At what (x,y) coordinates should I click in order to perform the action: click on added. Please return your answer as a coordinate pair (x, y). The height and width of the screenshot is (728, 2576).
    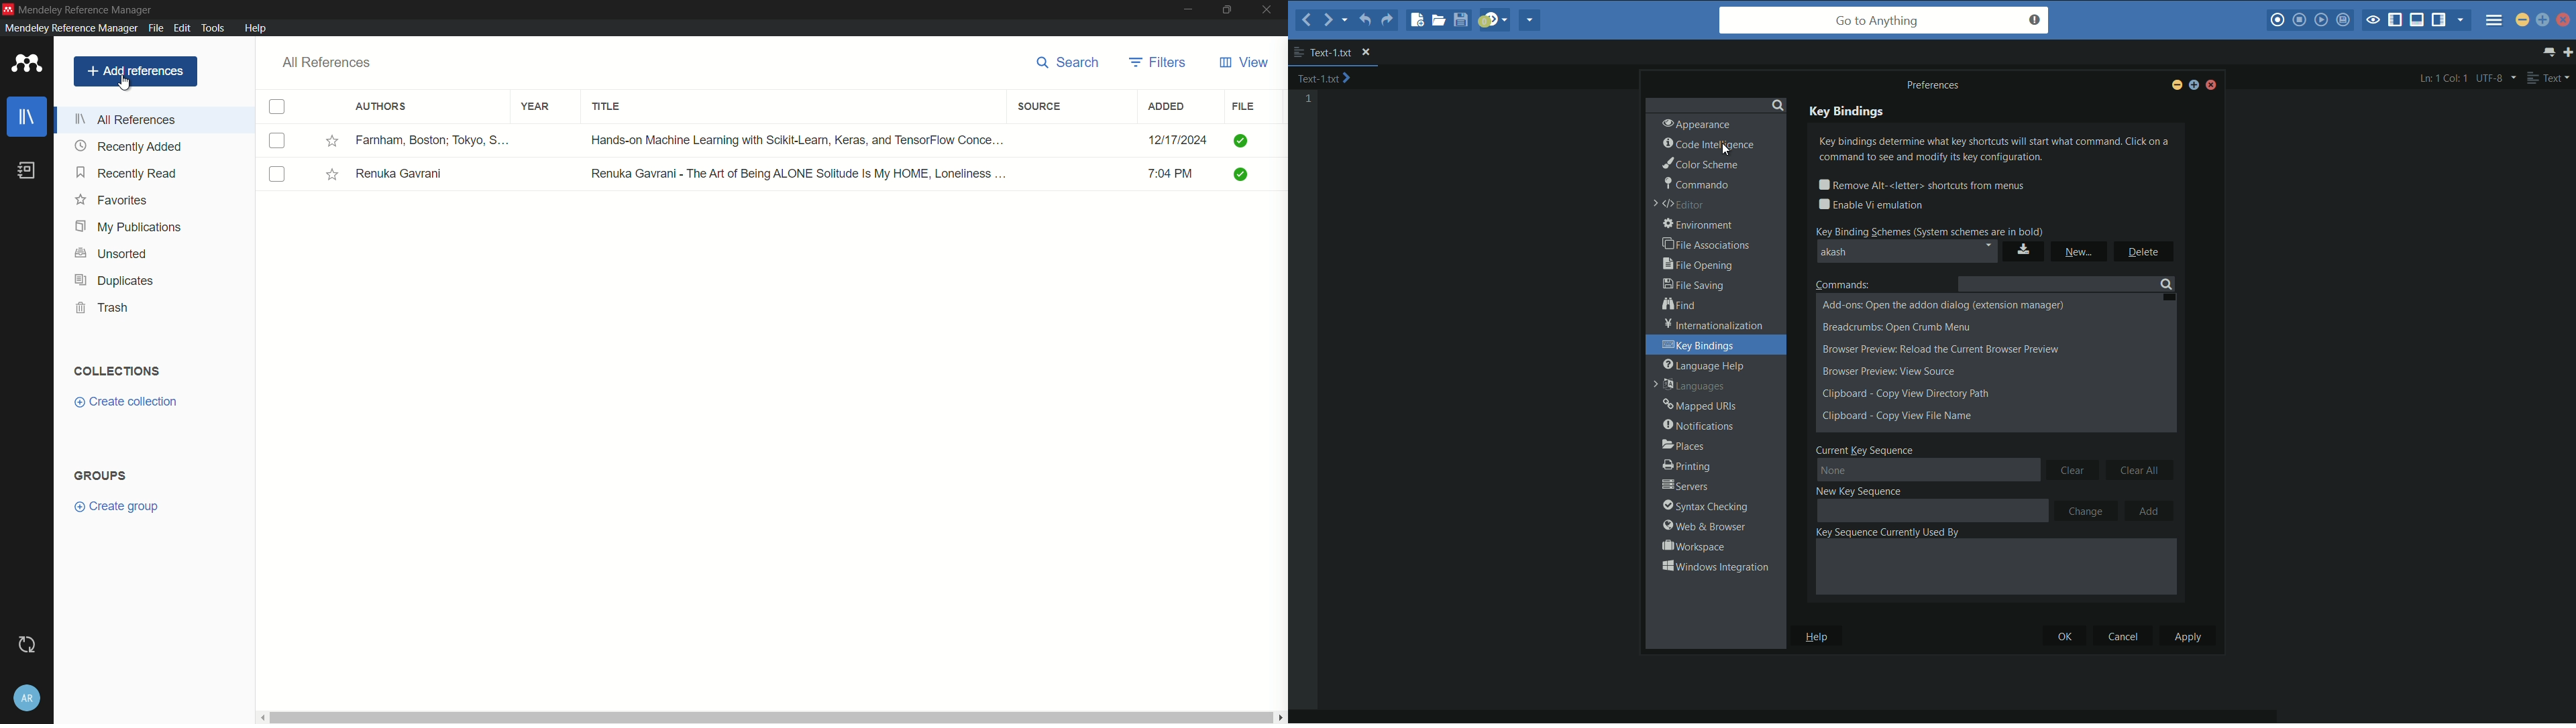
    Looking at the image, I should click on (1167, 107).